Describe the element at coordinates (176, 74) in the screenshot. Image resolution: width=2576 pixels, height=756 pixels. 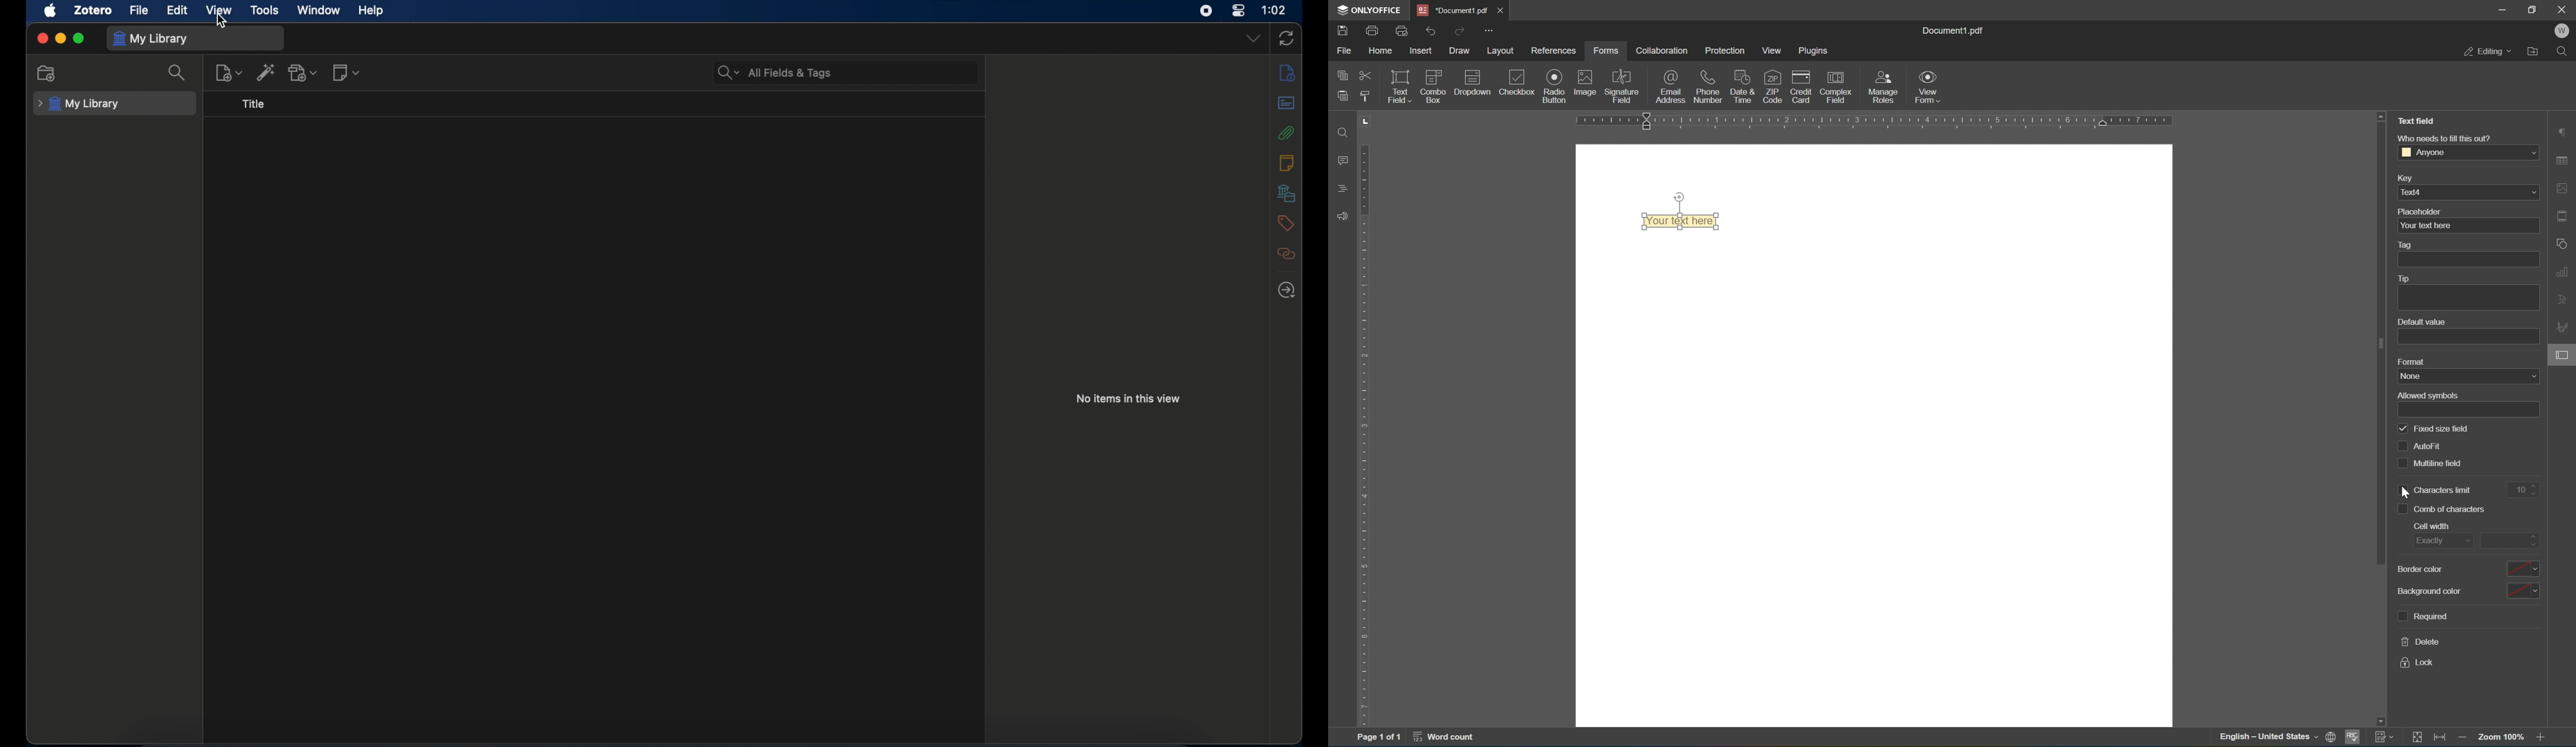
I see `search` at that location.